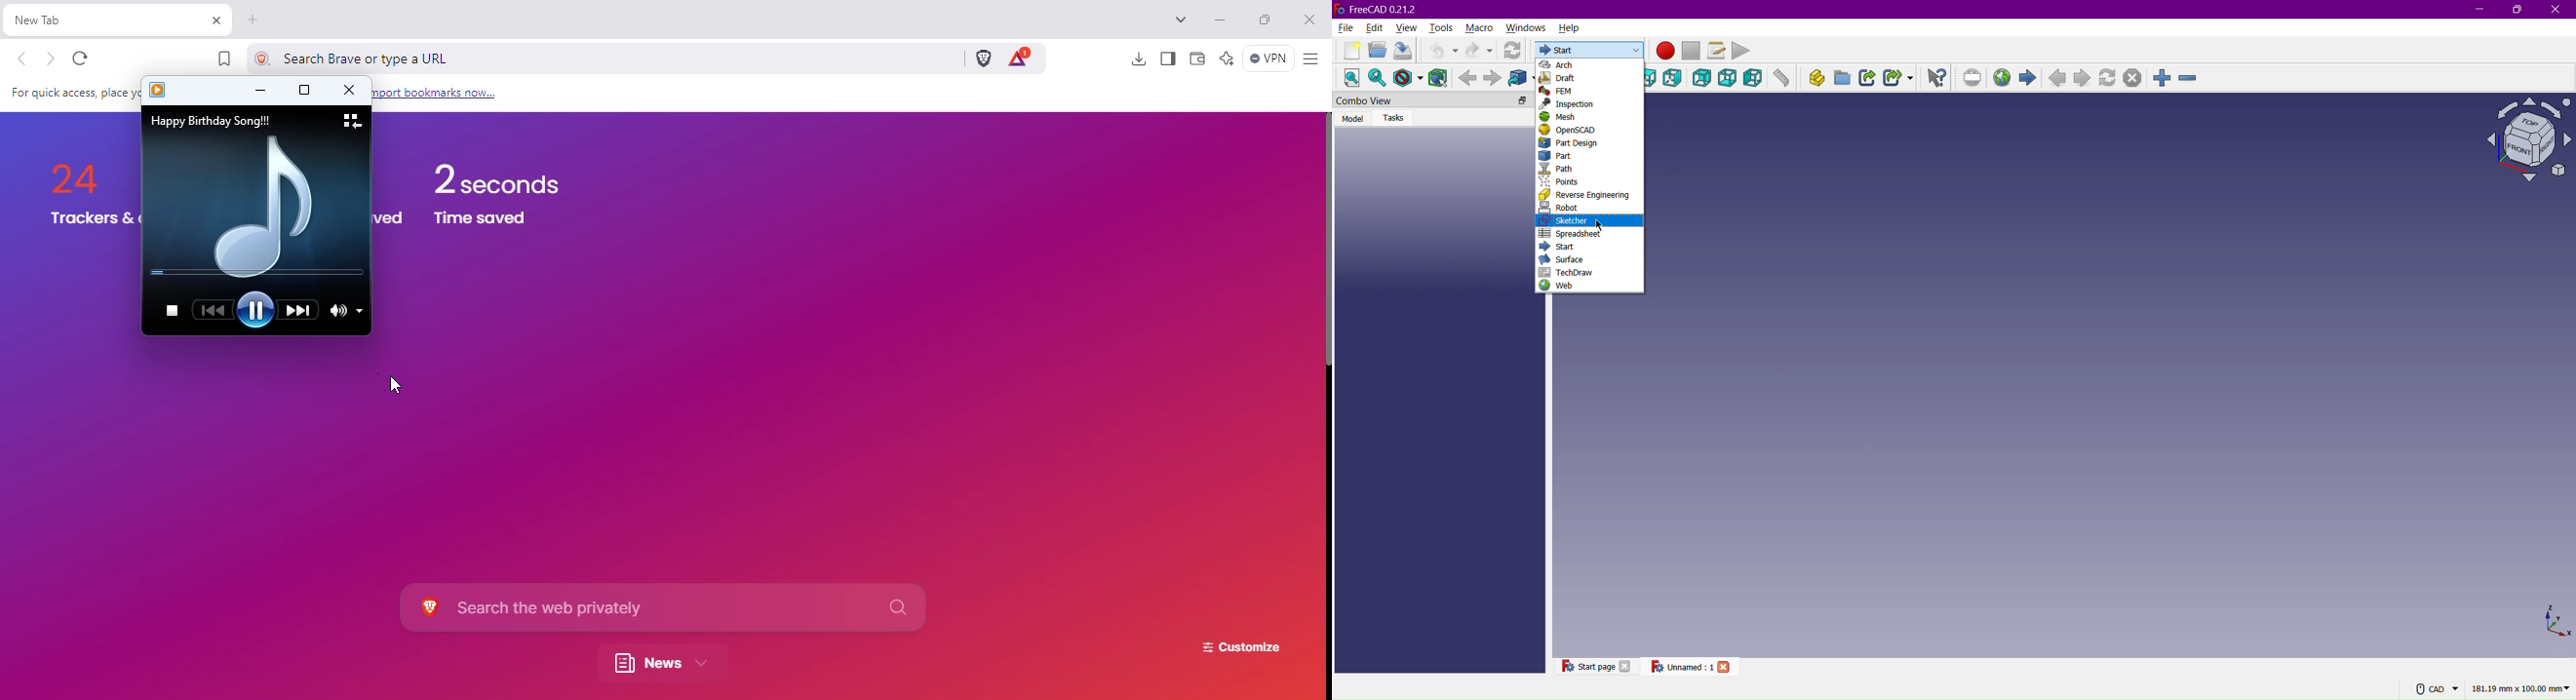 Image resolution: width=2576 pixels, height=700 pixels. I want to click on Start, so click(2027, 78).